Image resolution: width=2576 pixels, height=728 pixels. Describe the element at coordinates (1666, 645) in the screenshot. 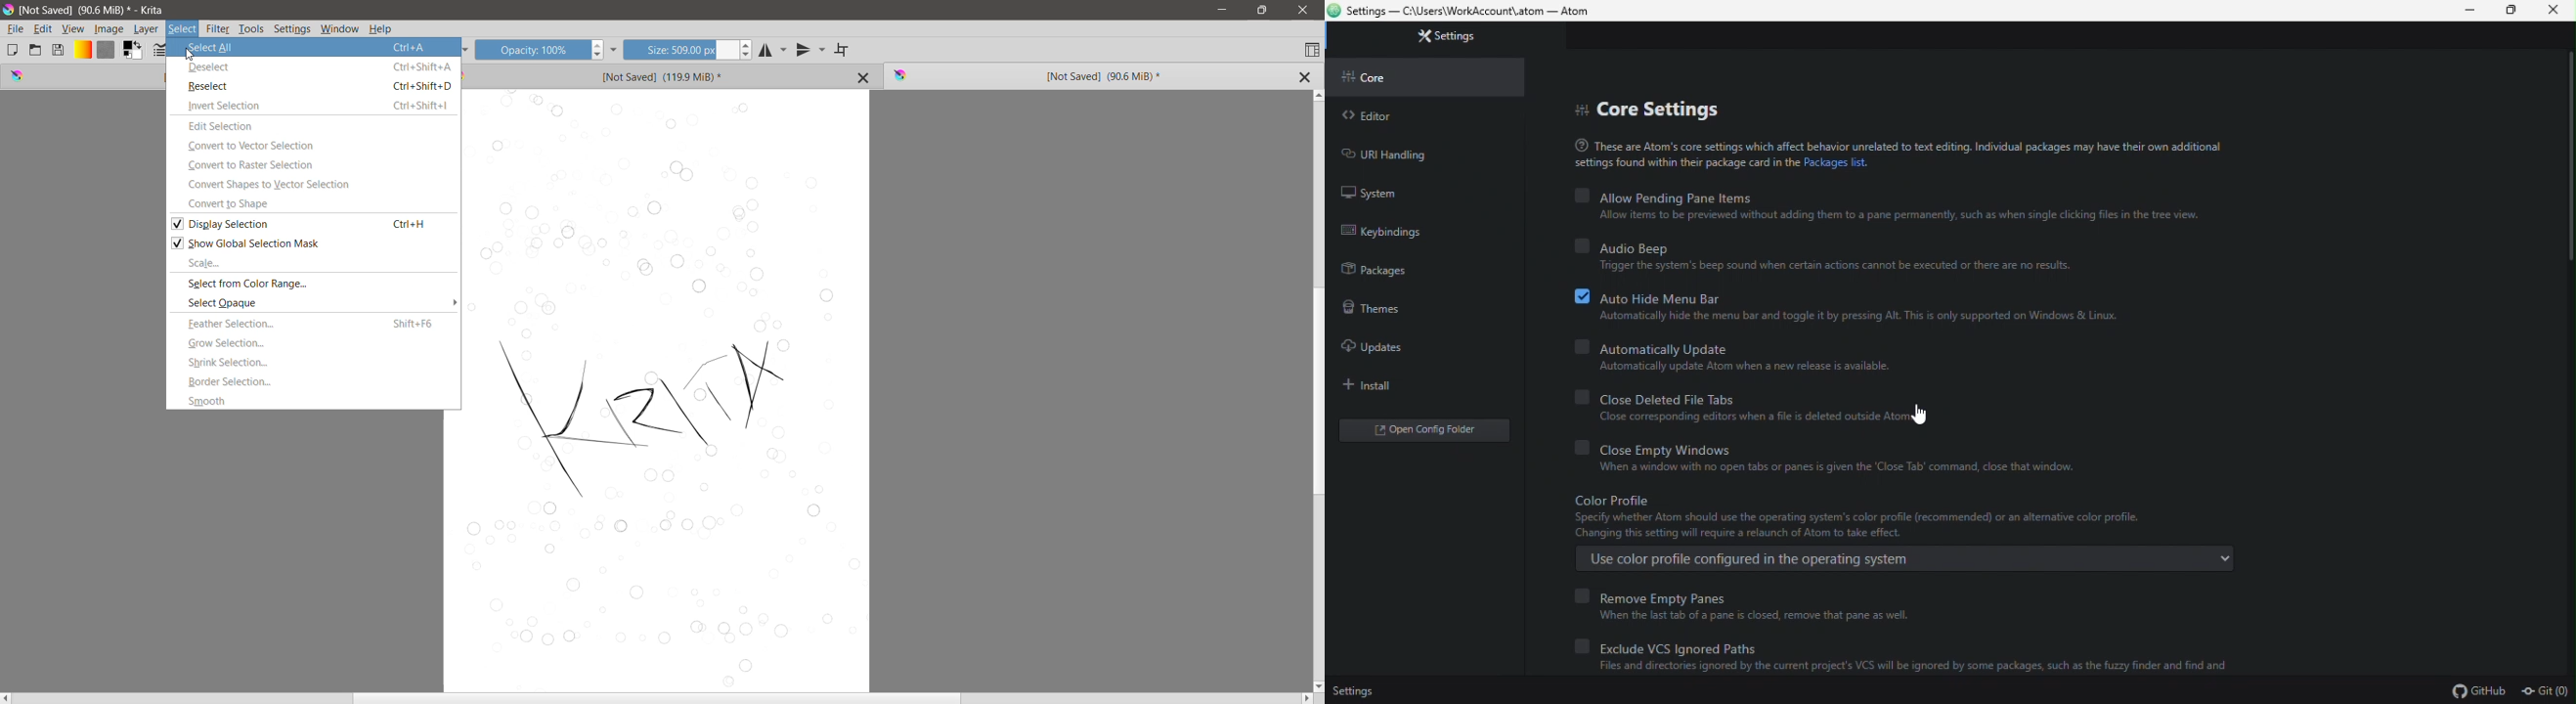

I see `Exclude VCS Ignored Paths` at that location.